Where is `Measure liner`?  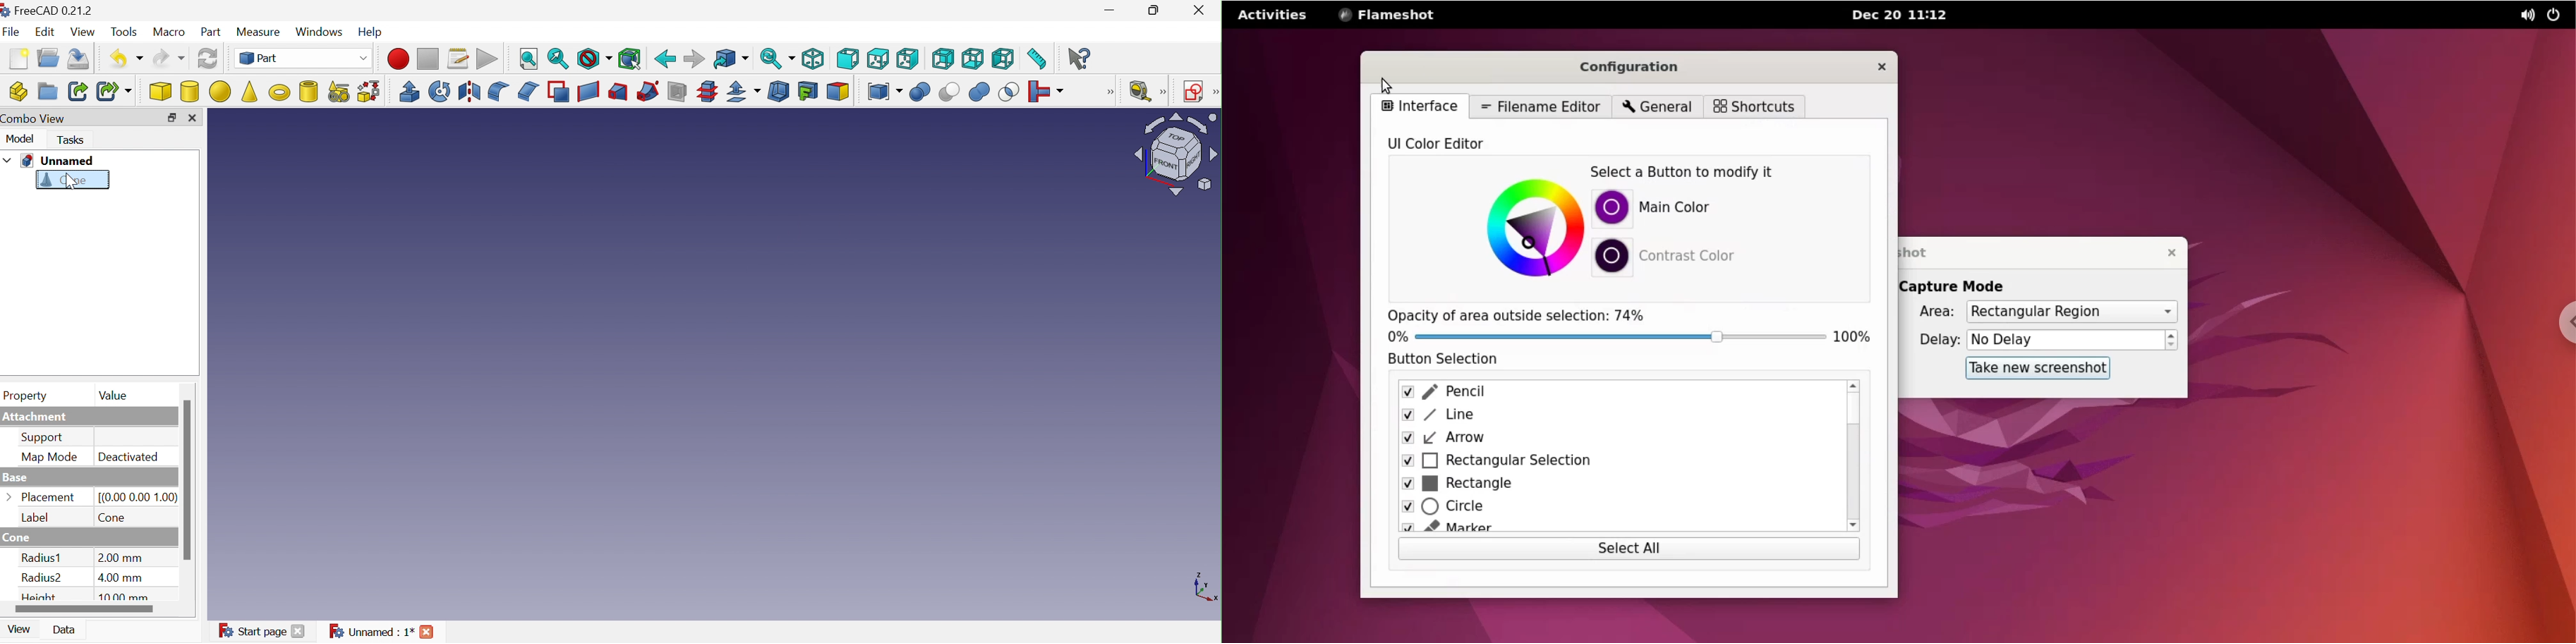
Measure liner is located at coordinates (1142, 91).